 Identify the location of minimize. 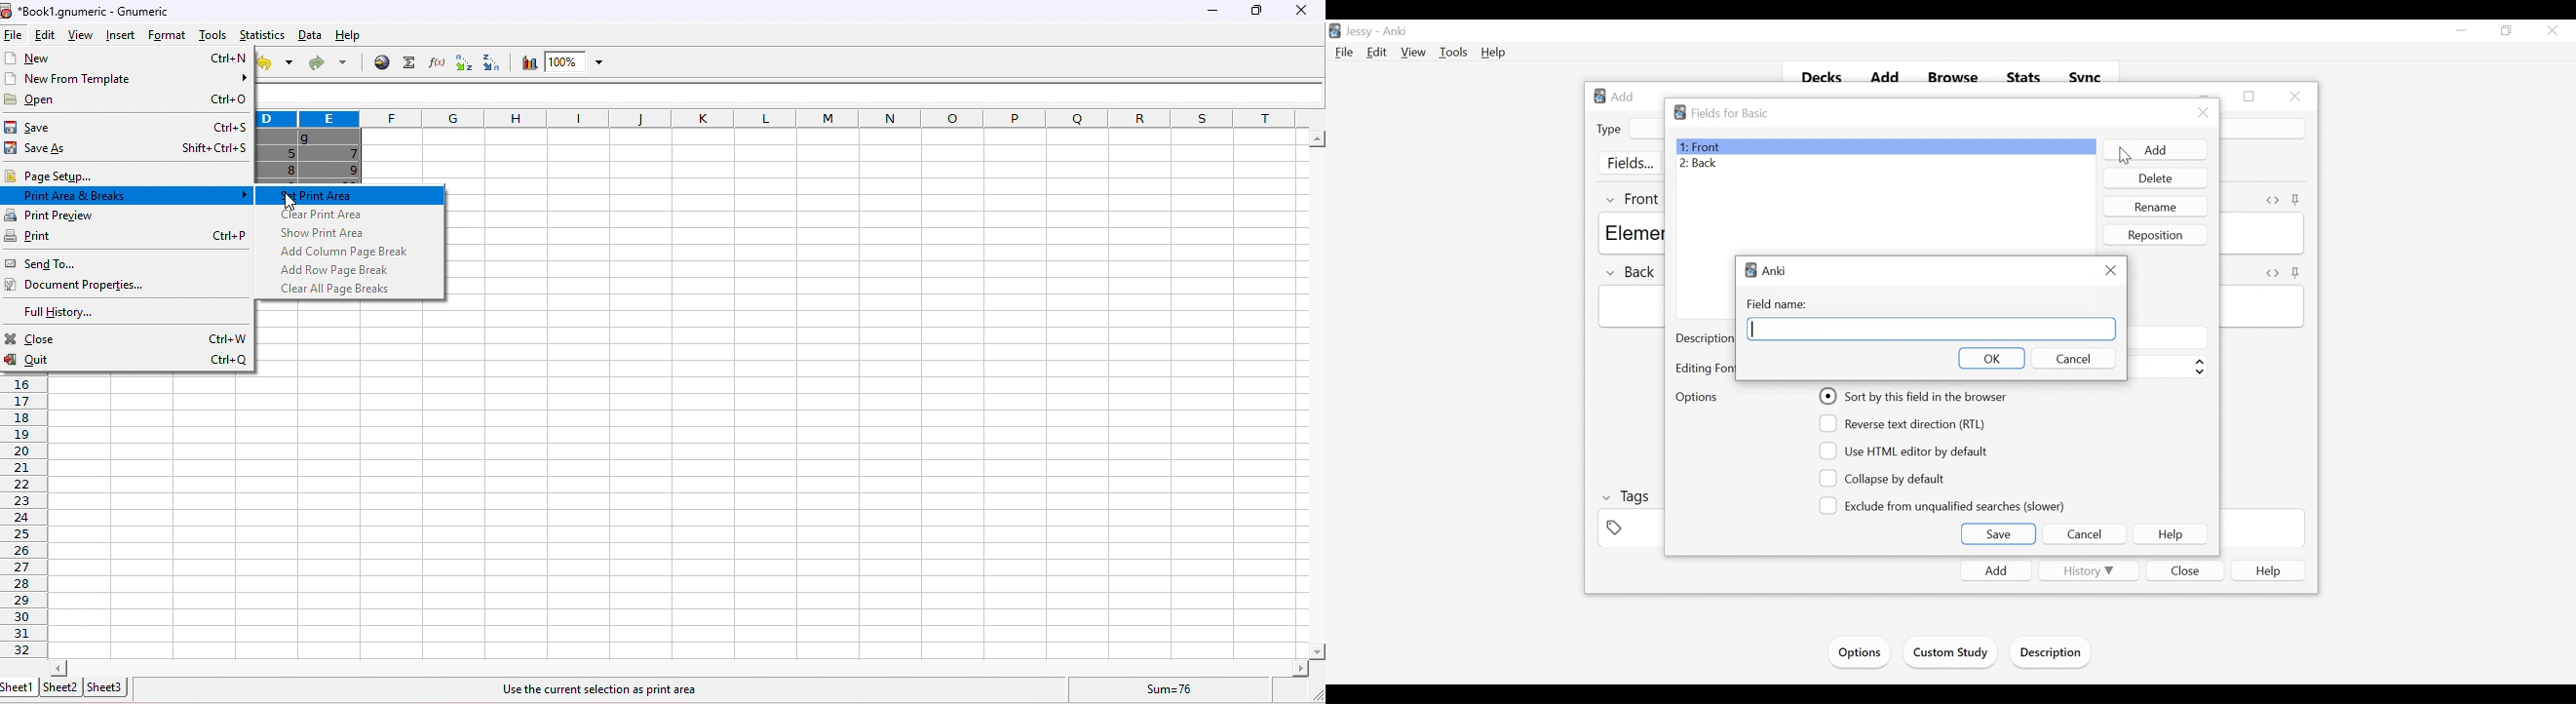
(2462, 31).